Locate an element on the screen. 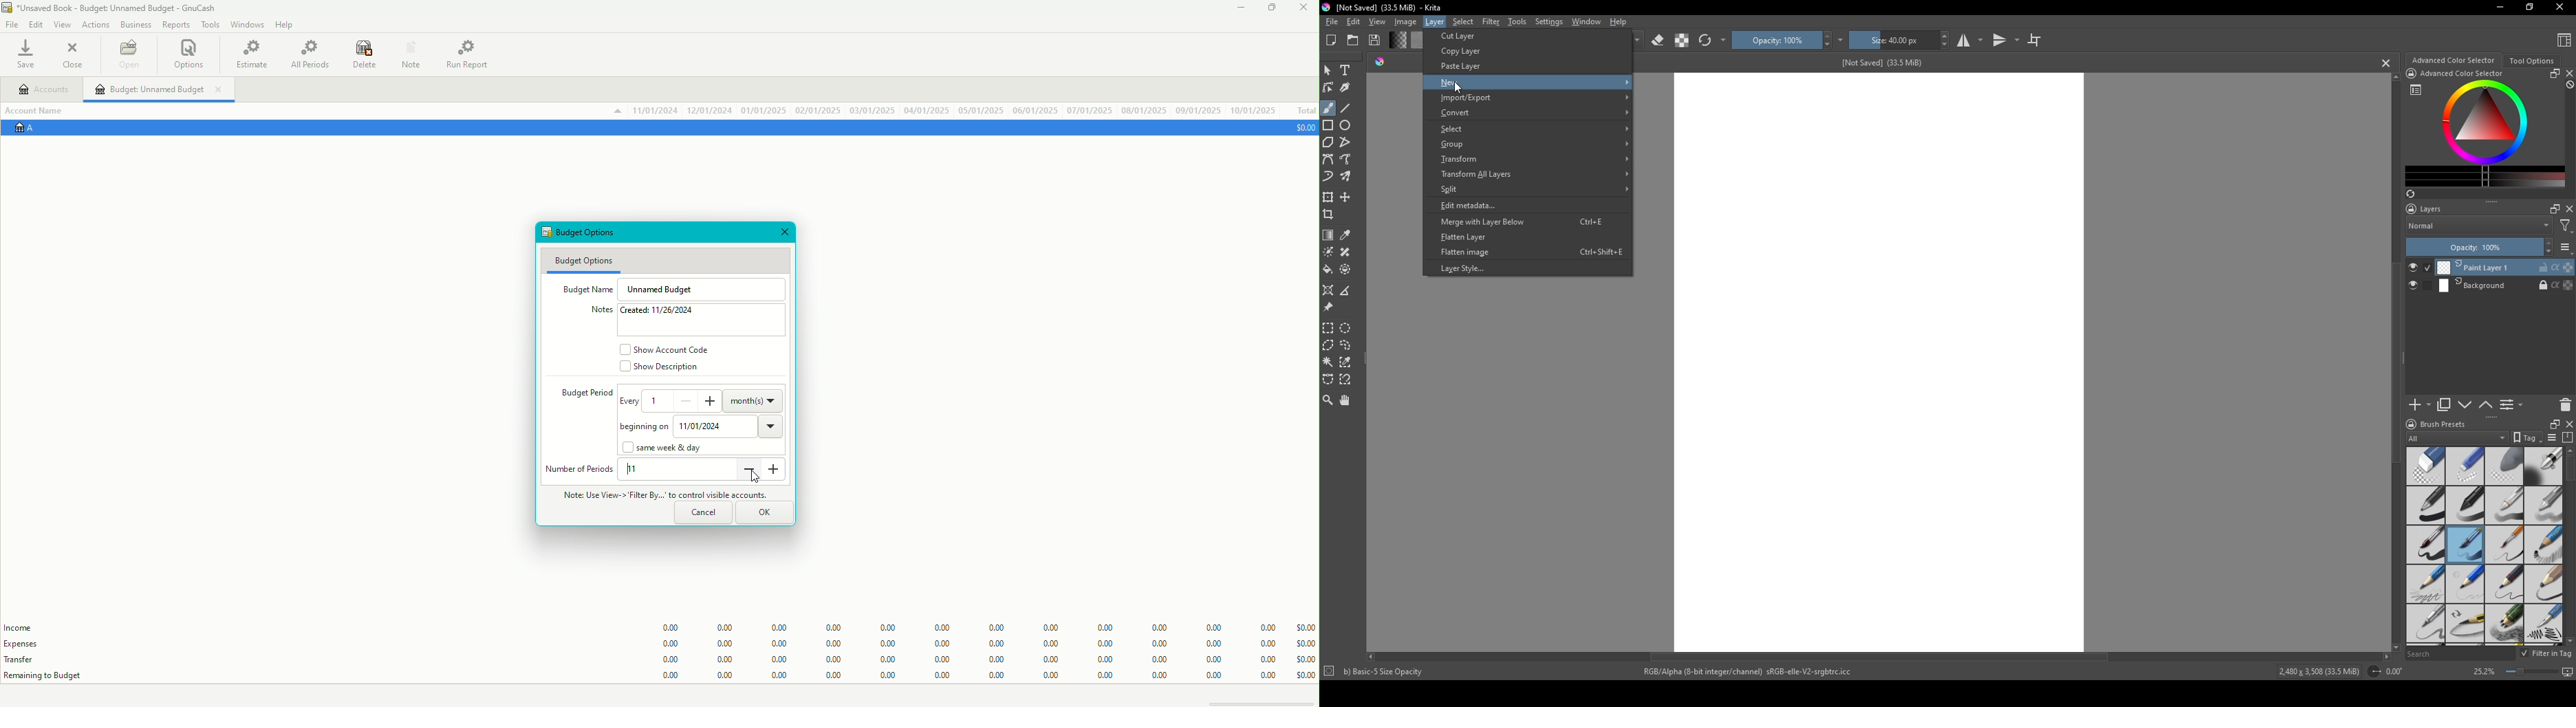  Cut Layer is located at coordinates (1458, 36).